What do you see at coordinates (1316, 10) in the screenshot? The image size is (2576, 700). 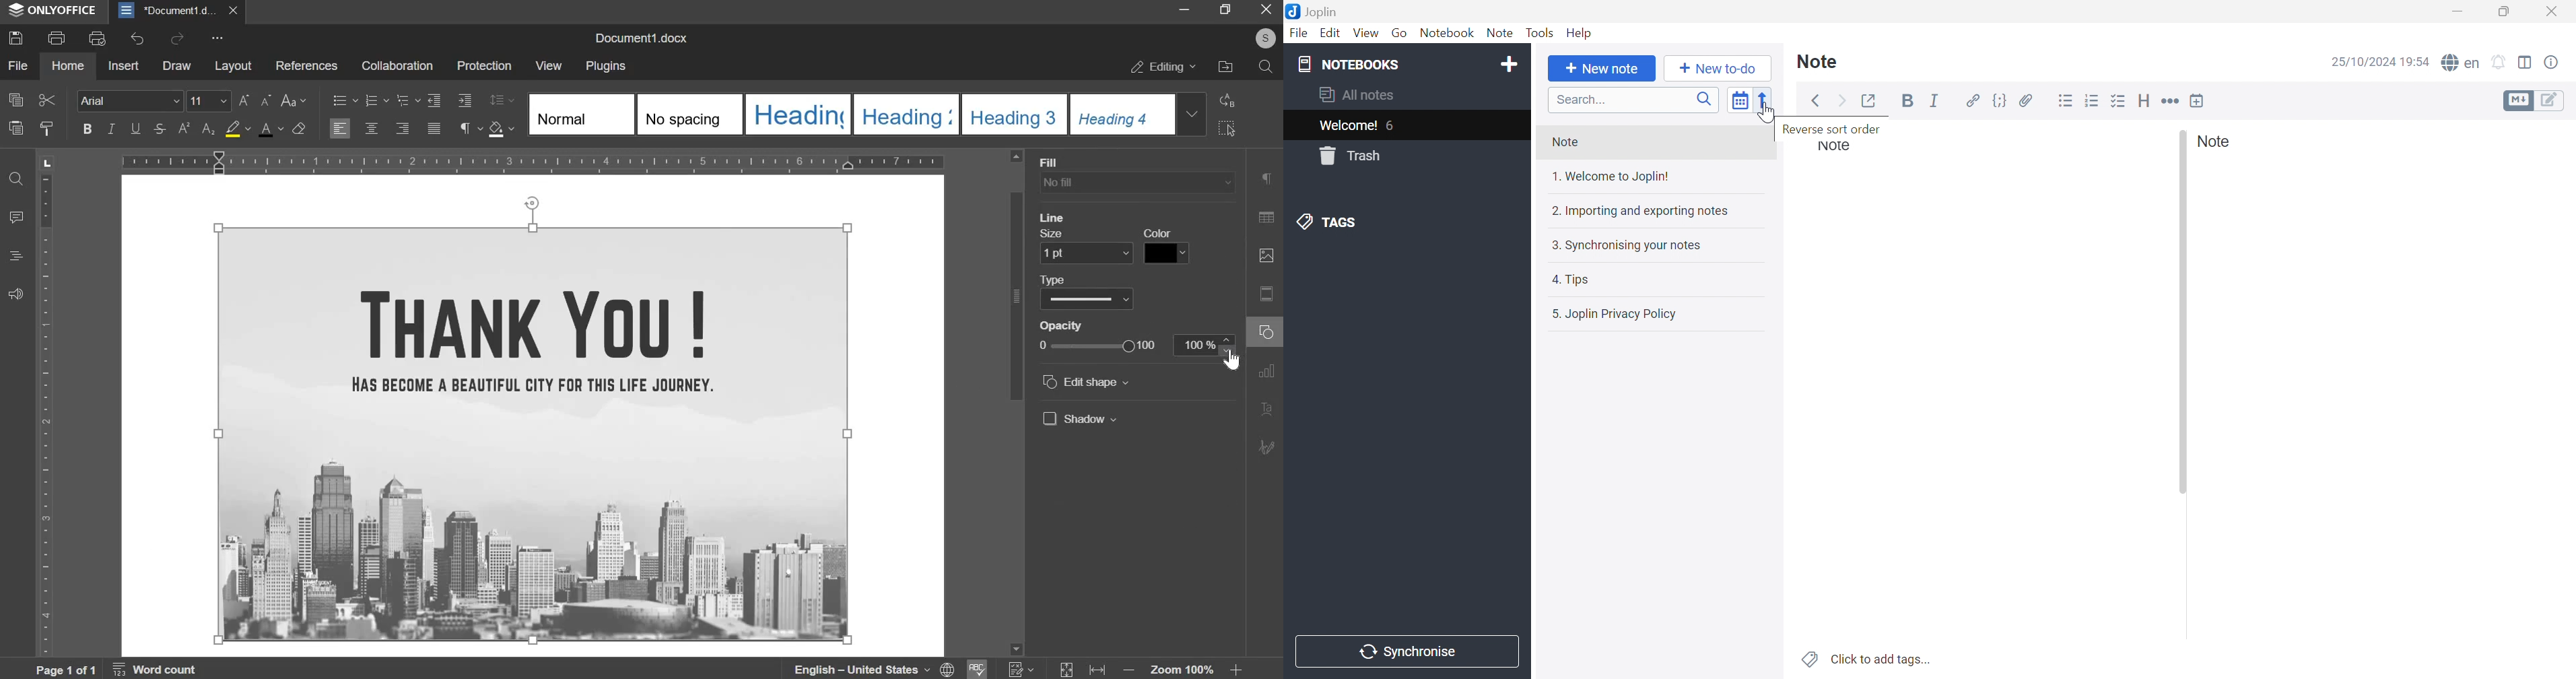 I see `Joplin` at bounding box center [1316, 10].